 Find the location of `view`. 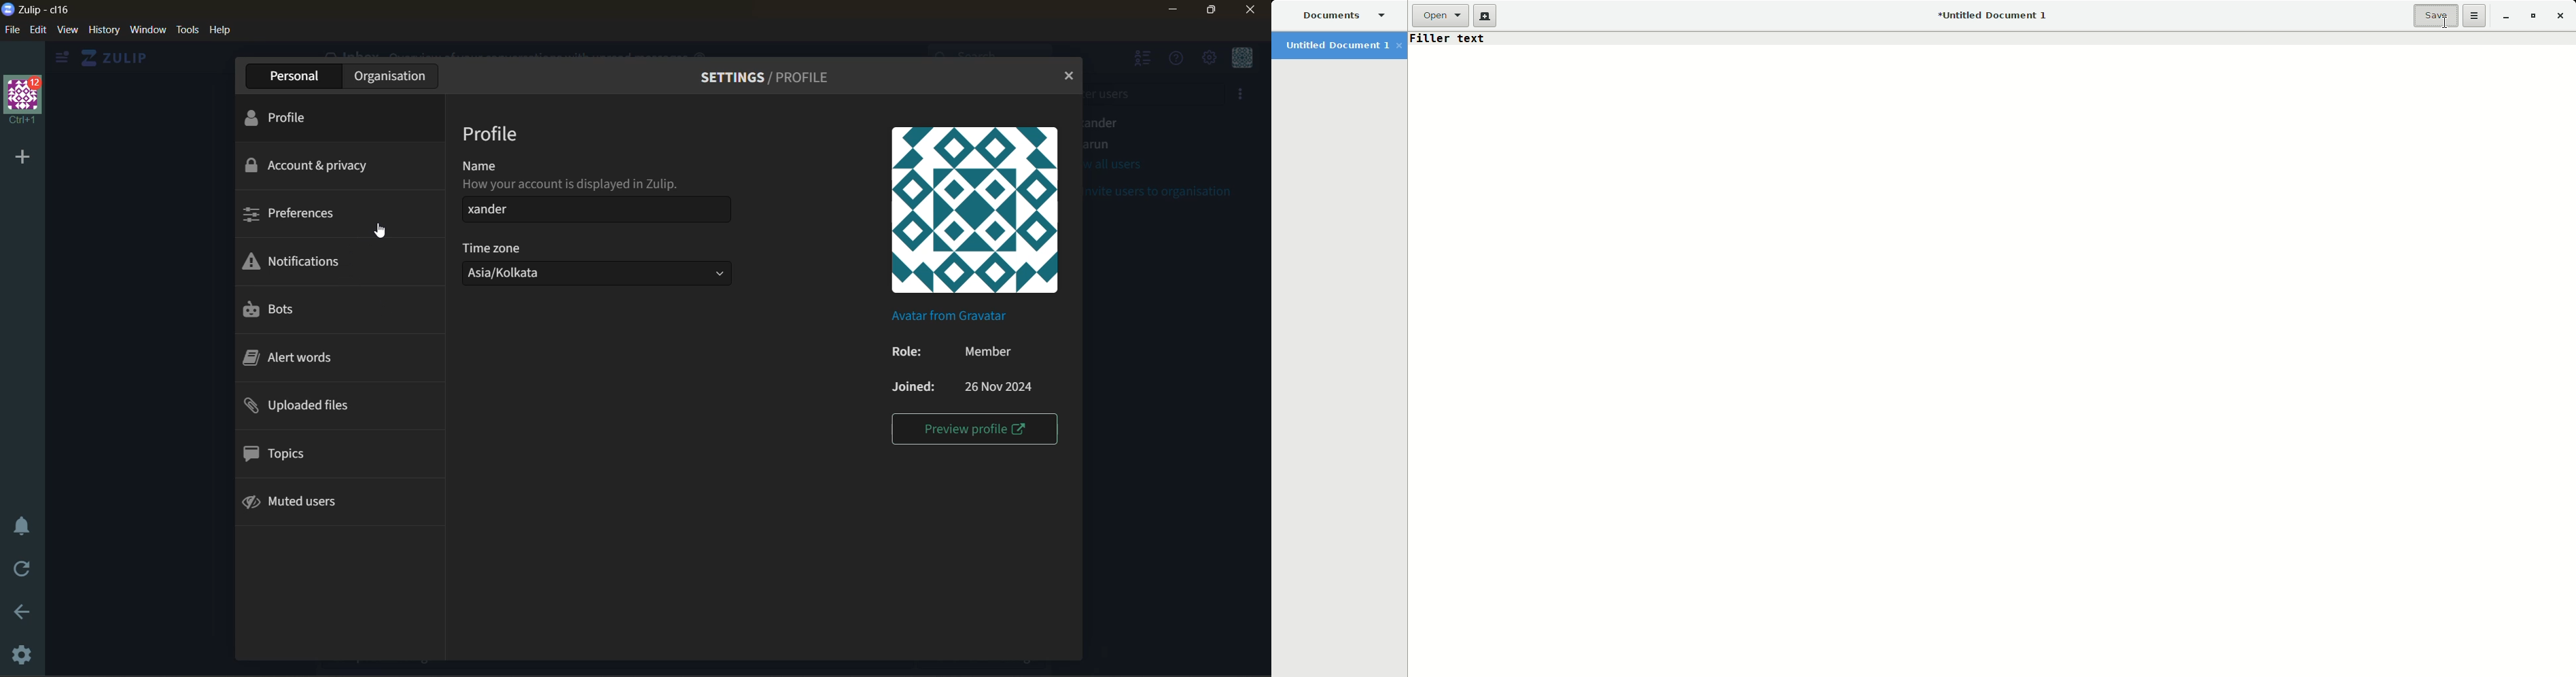

view is located at coordinates (70, 31).